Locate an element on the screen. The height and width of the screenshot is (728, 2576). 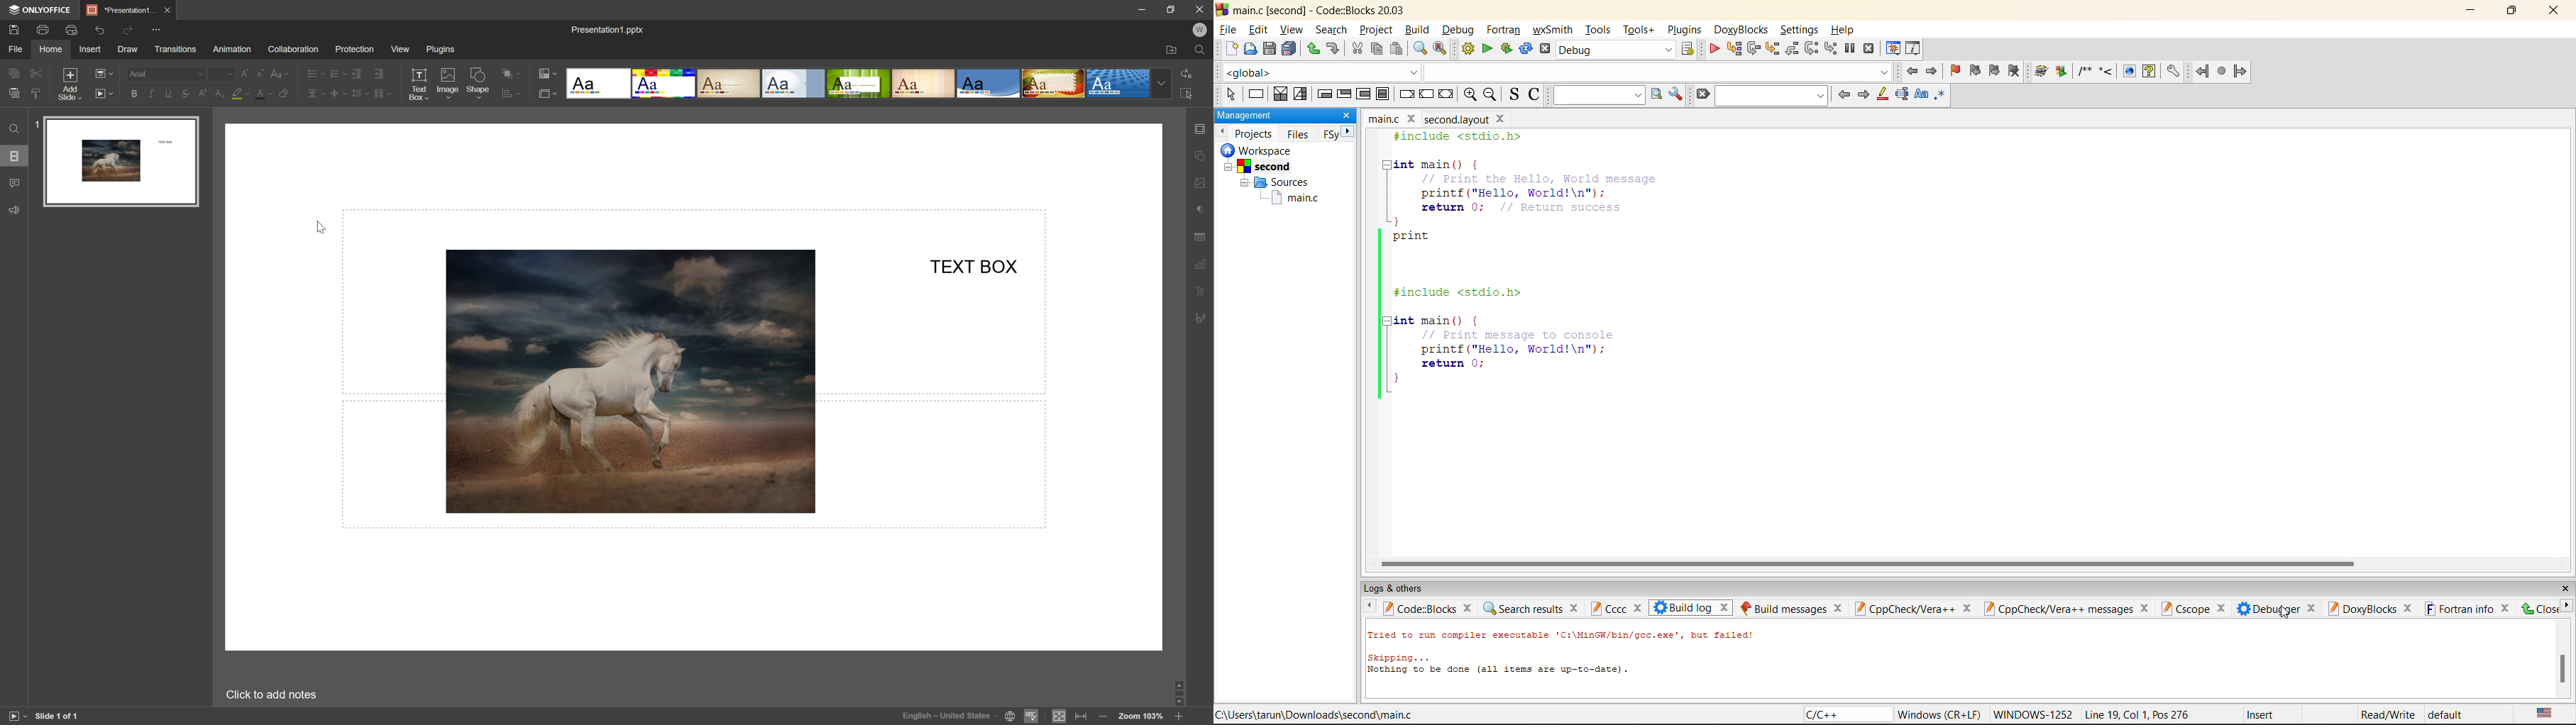
arrange shape is located at coordinates (512, 73).